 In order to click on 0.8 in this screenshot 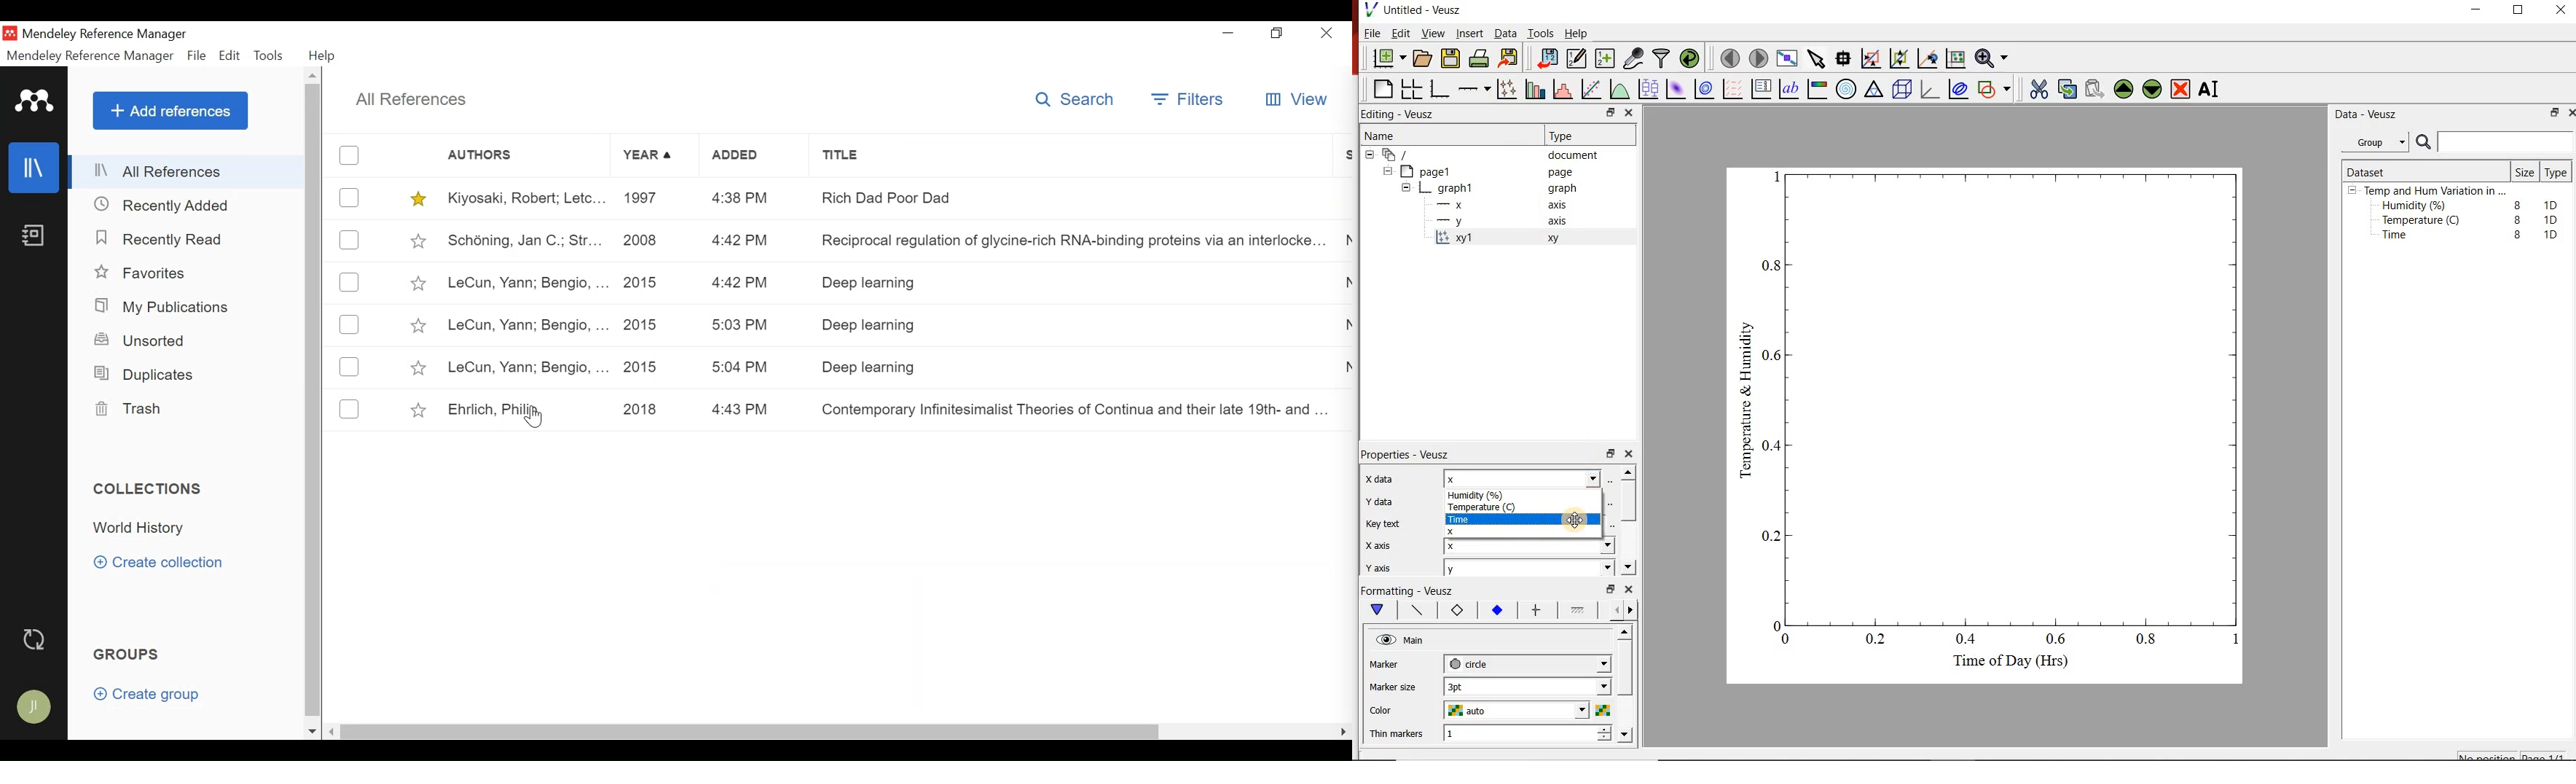, I will do `click(1772, 265)`.